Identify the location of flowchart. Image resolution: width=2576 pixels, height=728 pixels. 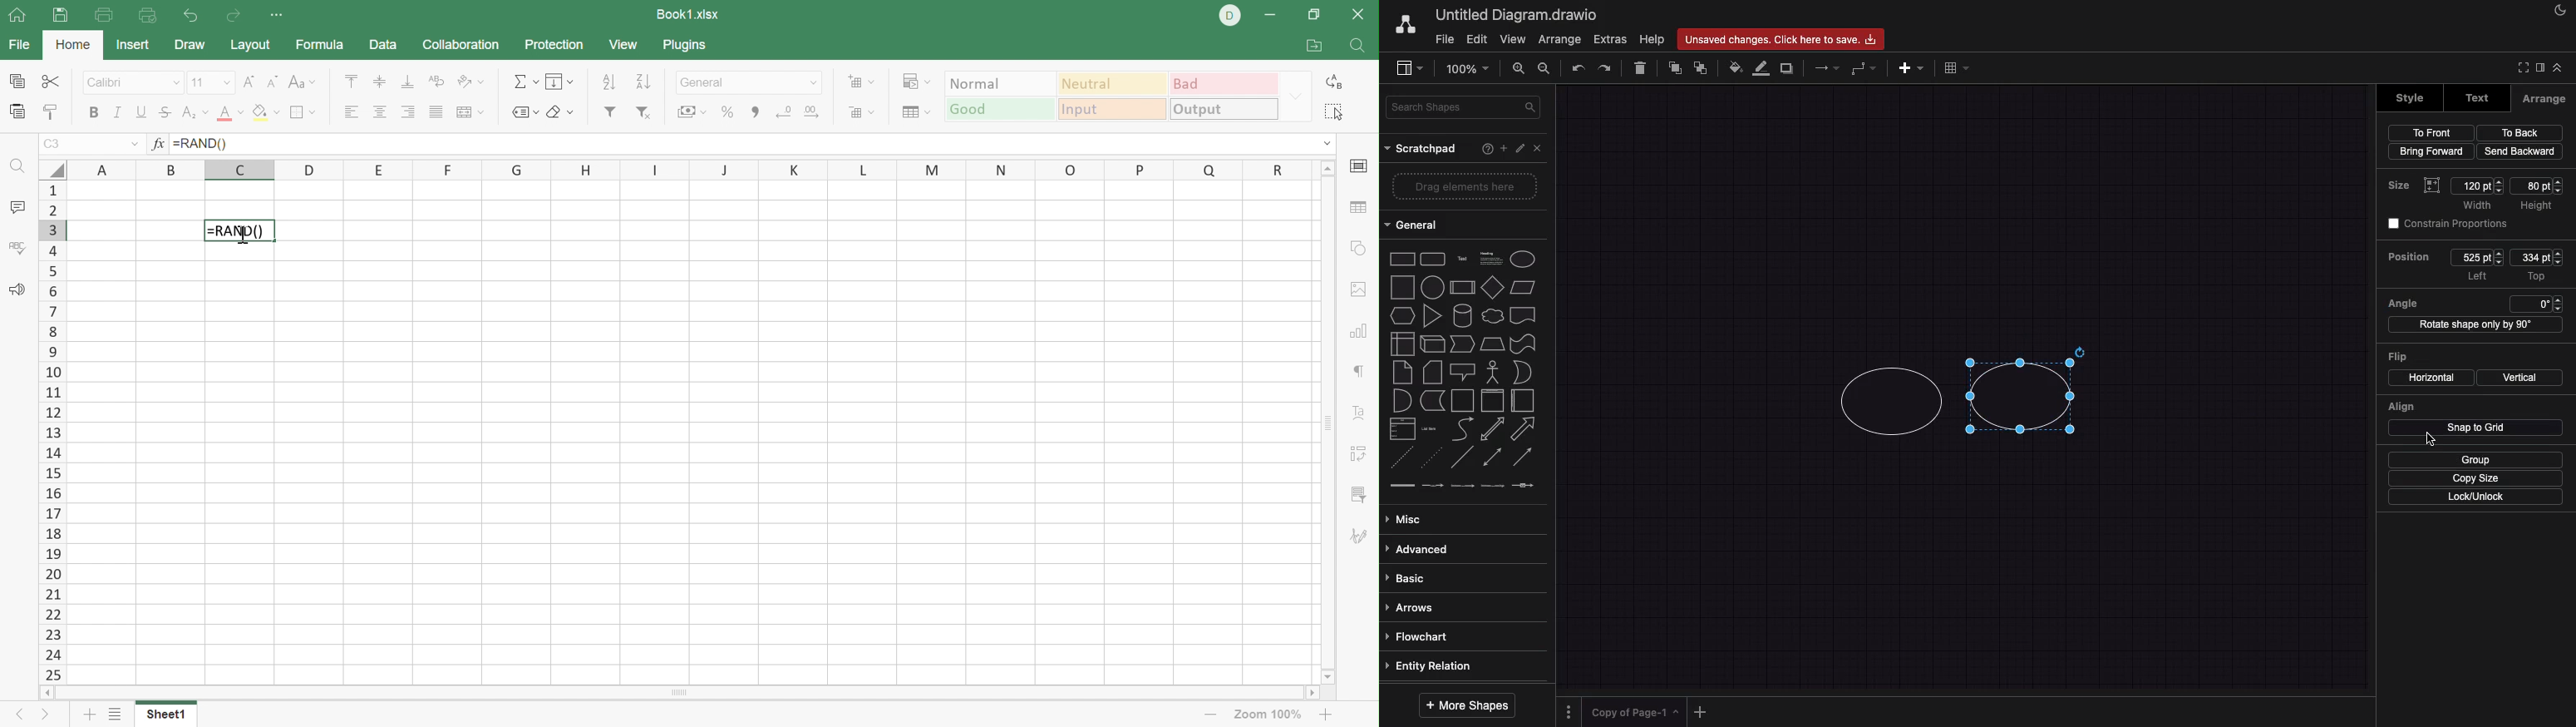
(1460, 639).